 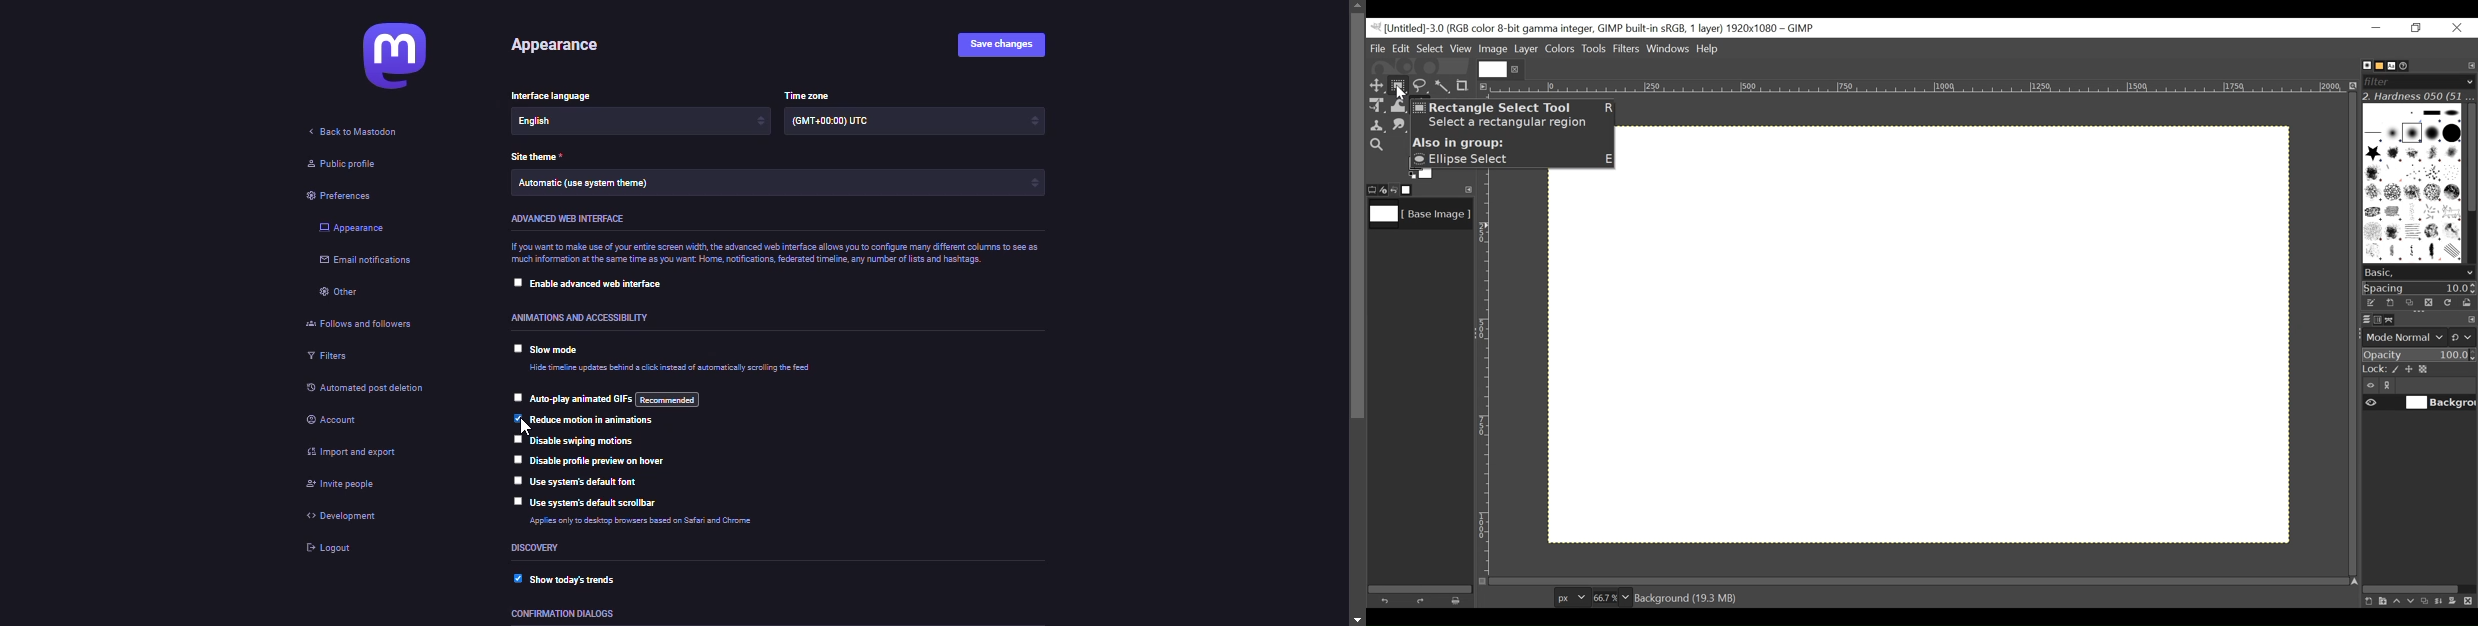 I want to click on Duplicate this layer, so click(x=2427, y=601).